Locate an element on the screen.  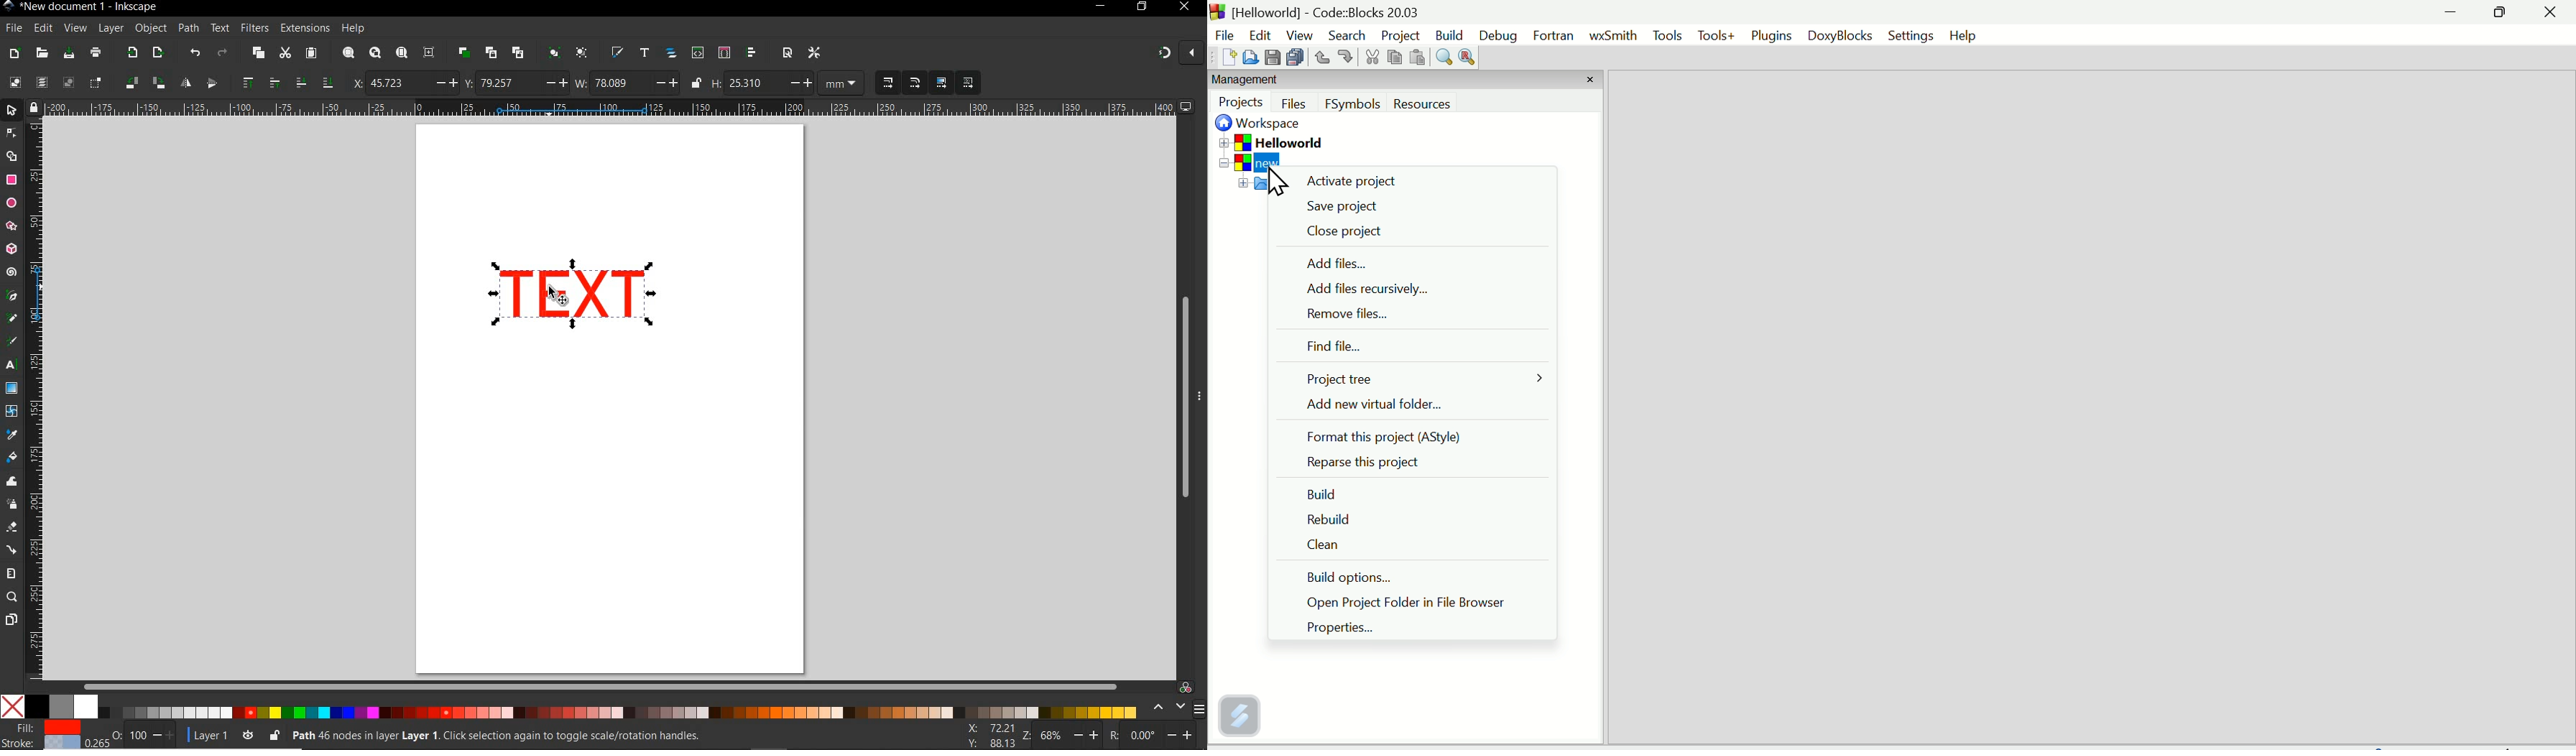
ZOOM CENTER PAGE is located at coordinates (429, 53).